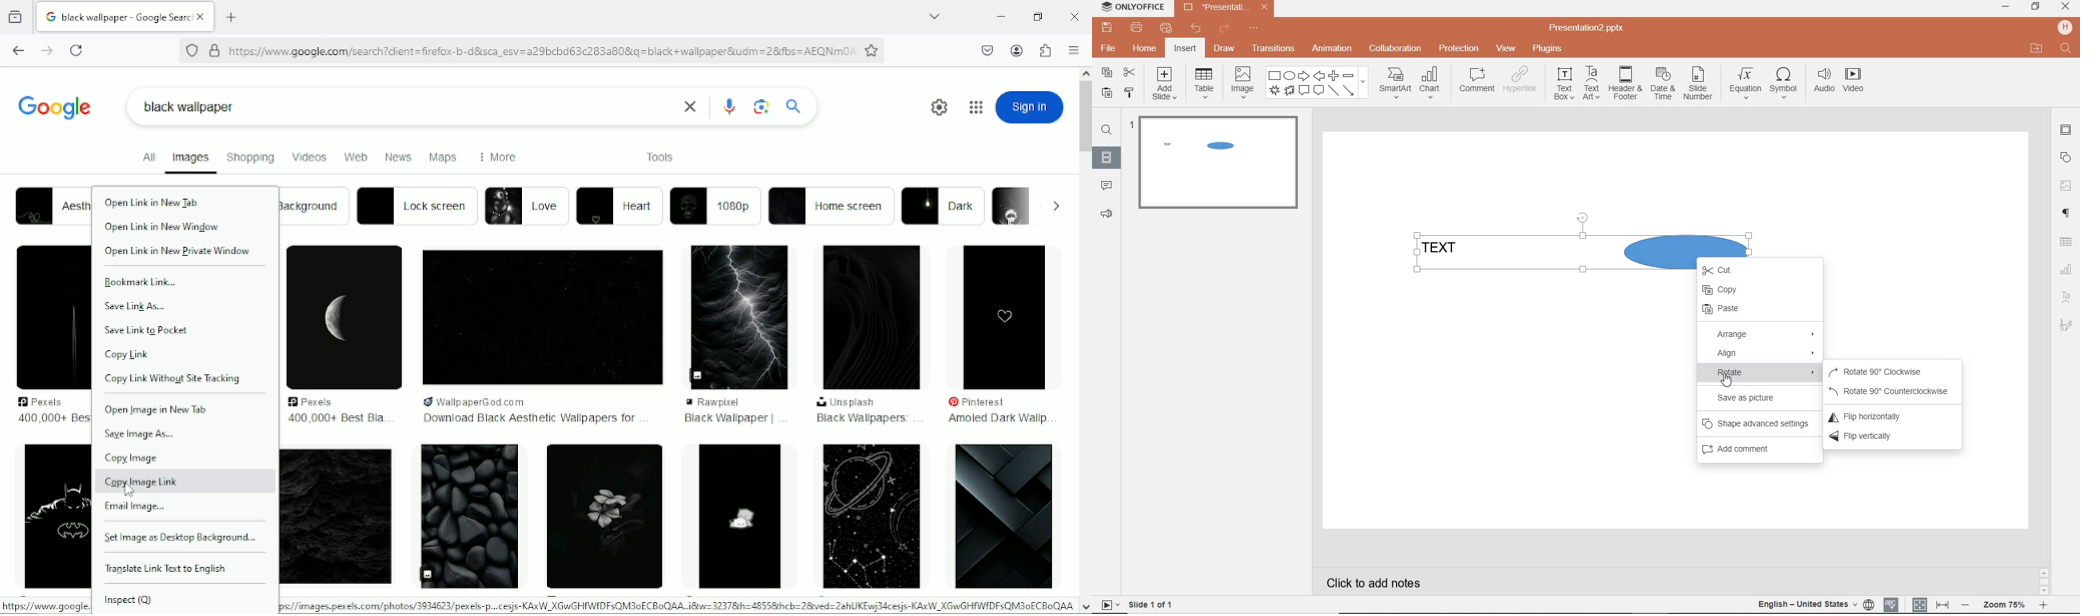 This screenshot has height=616, width=2100. I want to click on pexels, so click(316, 401).